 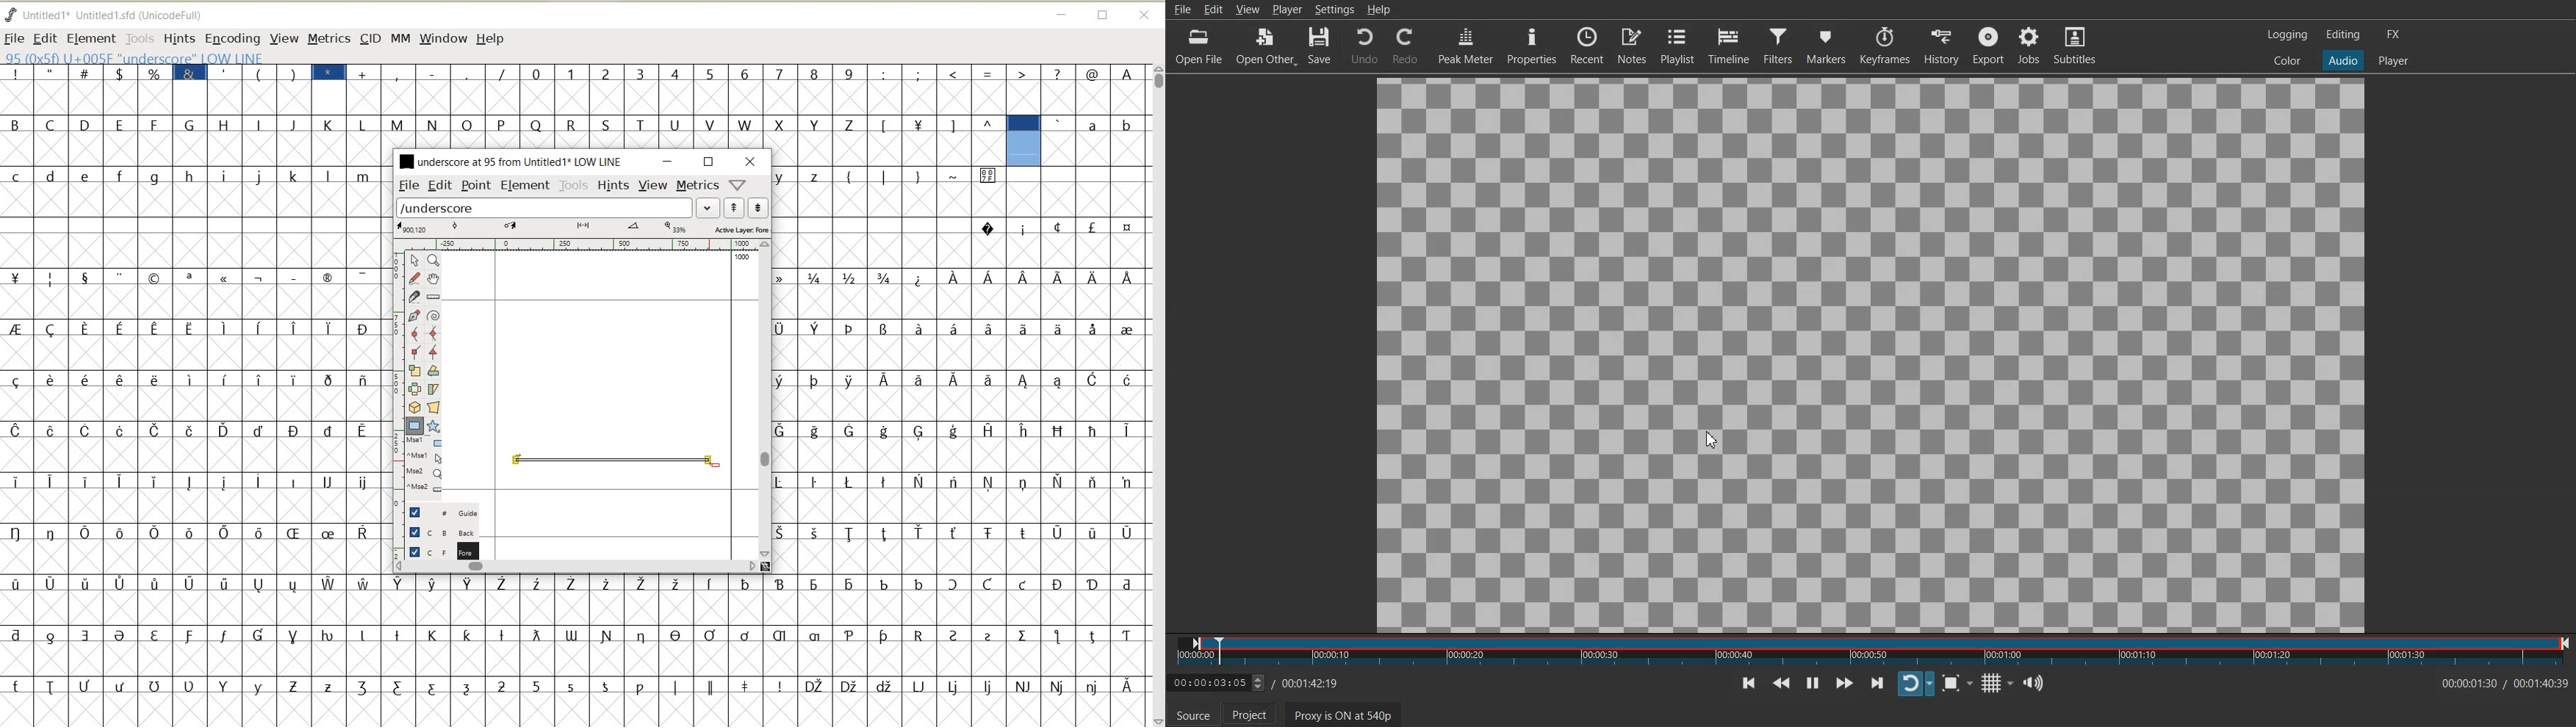 I want to click on FONT NAME, so click(x=509, y=161).